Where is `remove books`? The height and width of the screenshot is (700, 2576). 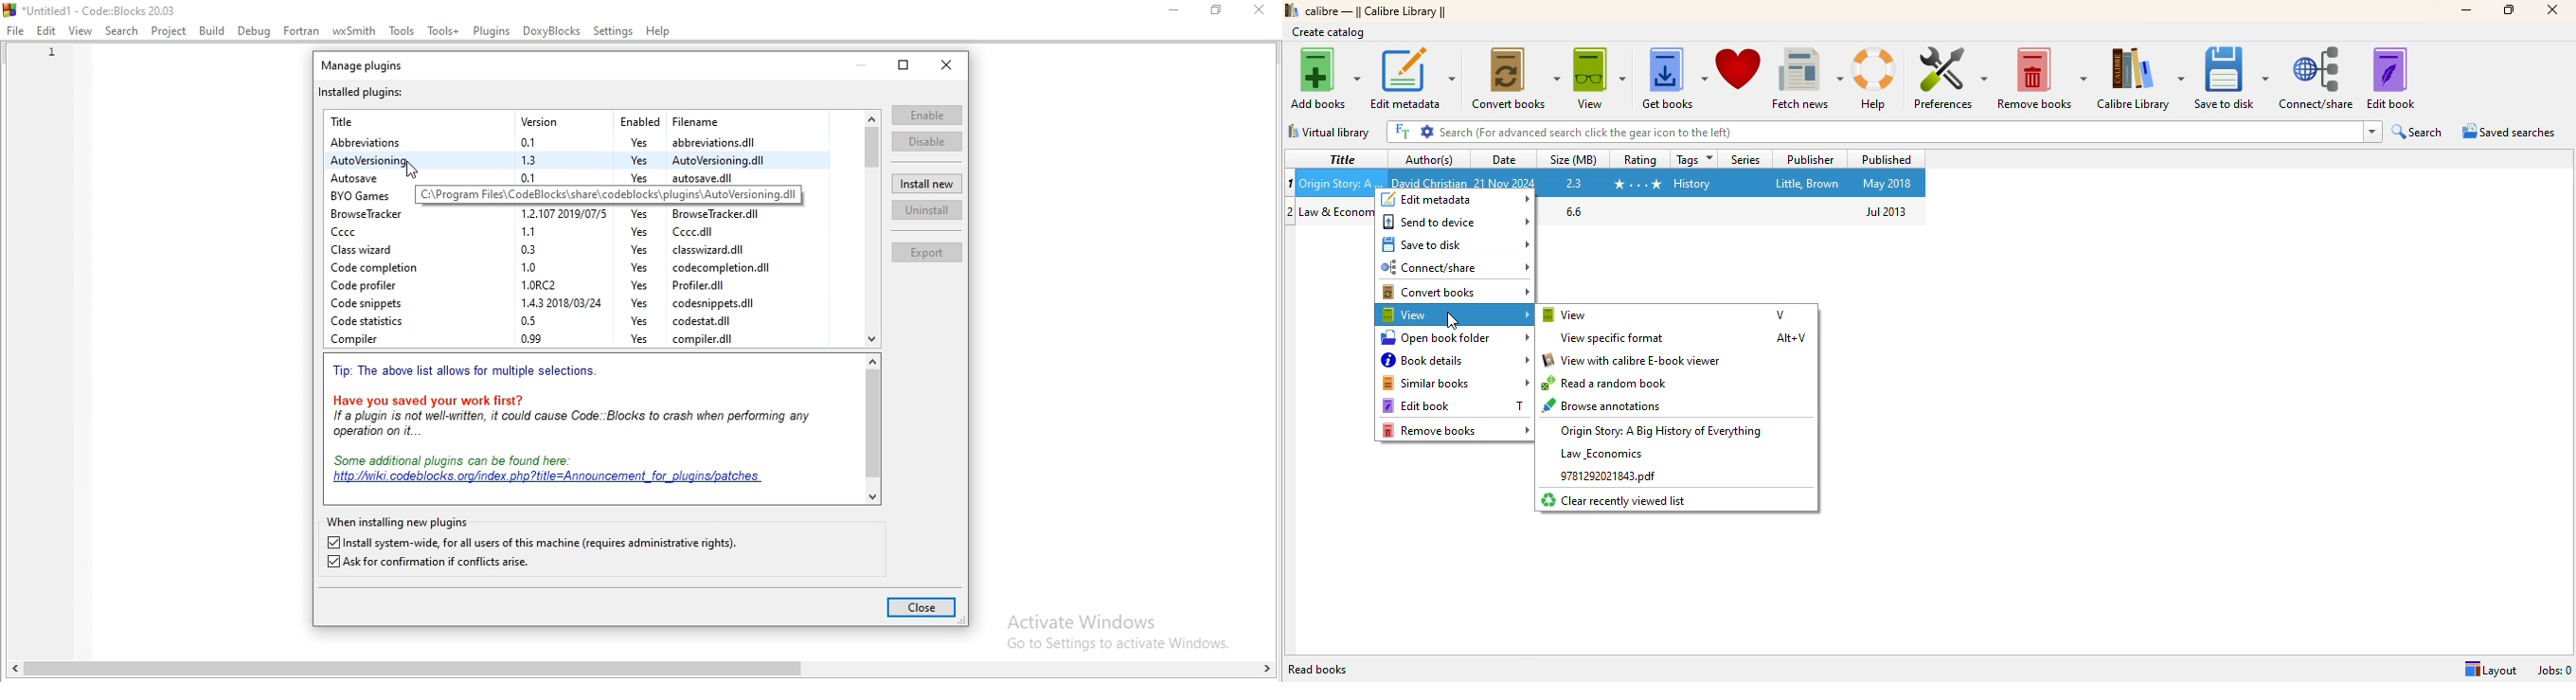 remove books is located at coordinates (1456, 430).